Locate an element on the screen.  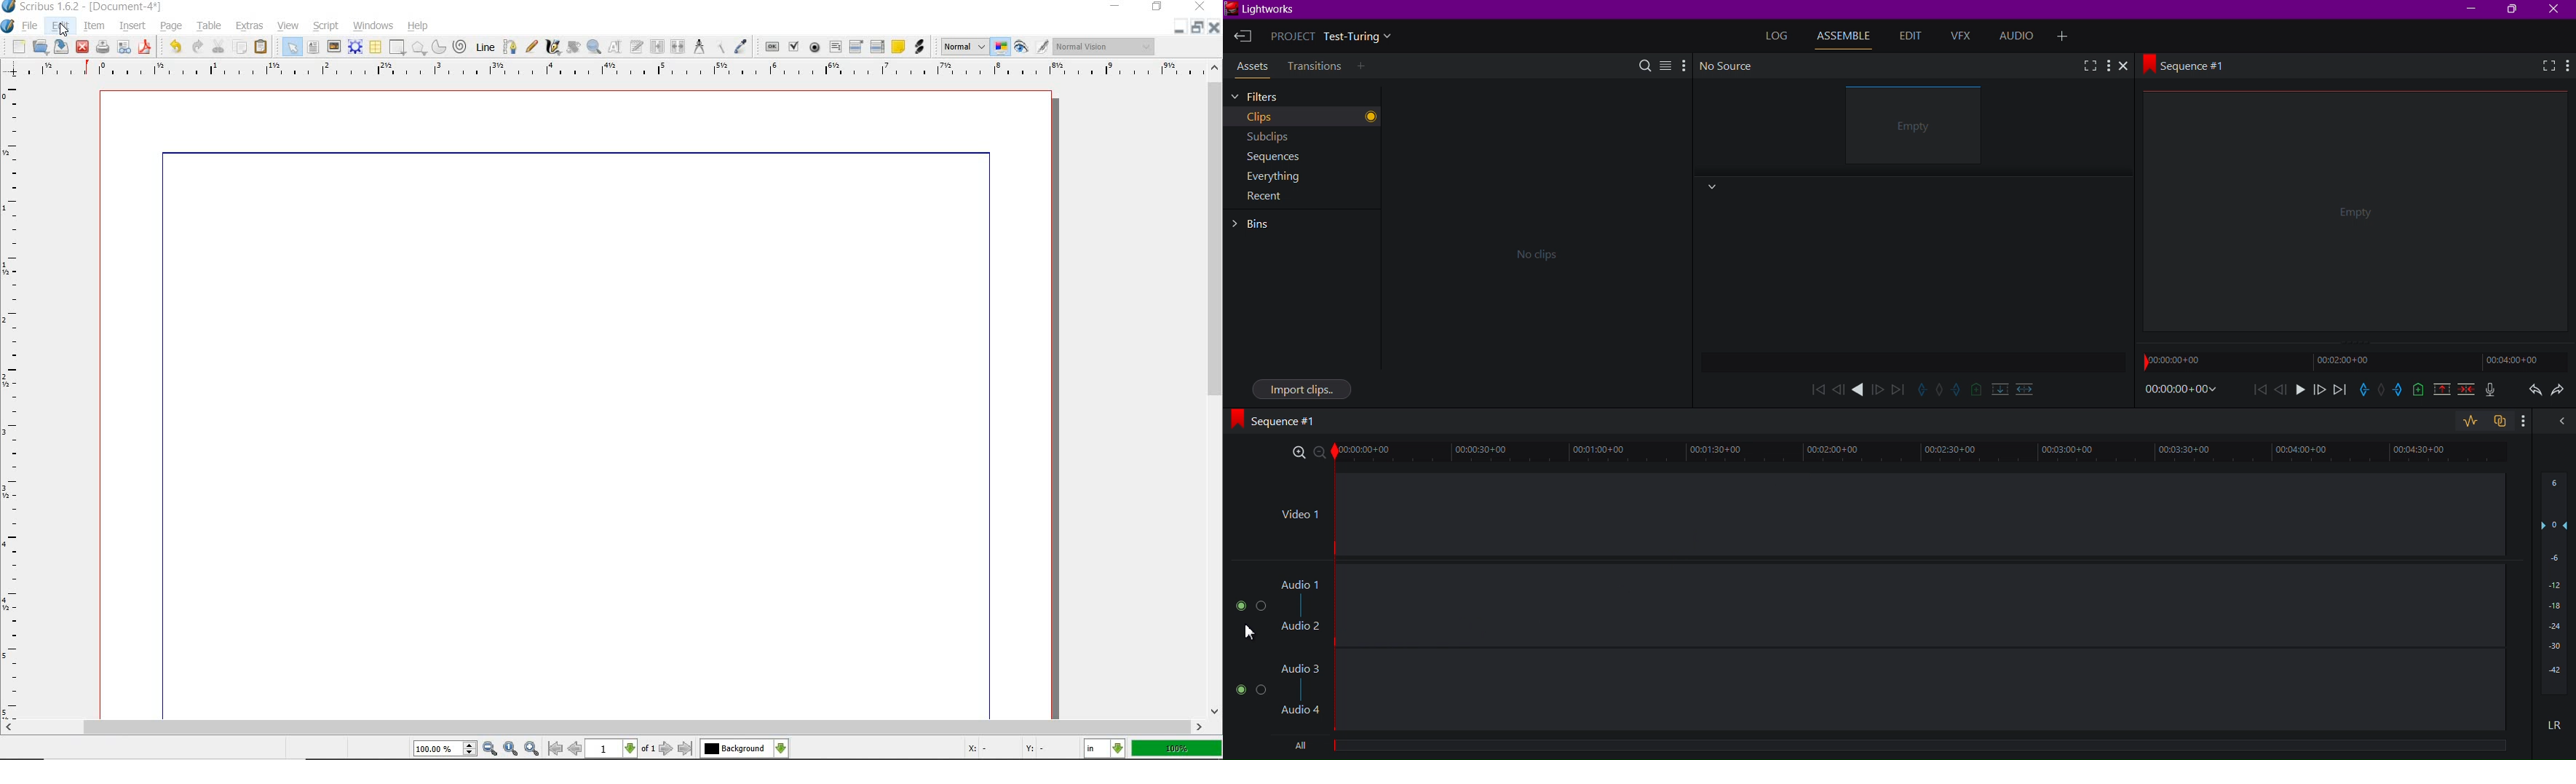
100% is located at coordinates (1178, 748).